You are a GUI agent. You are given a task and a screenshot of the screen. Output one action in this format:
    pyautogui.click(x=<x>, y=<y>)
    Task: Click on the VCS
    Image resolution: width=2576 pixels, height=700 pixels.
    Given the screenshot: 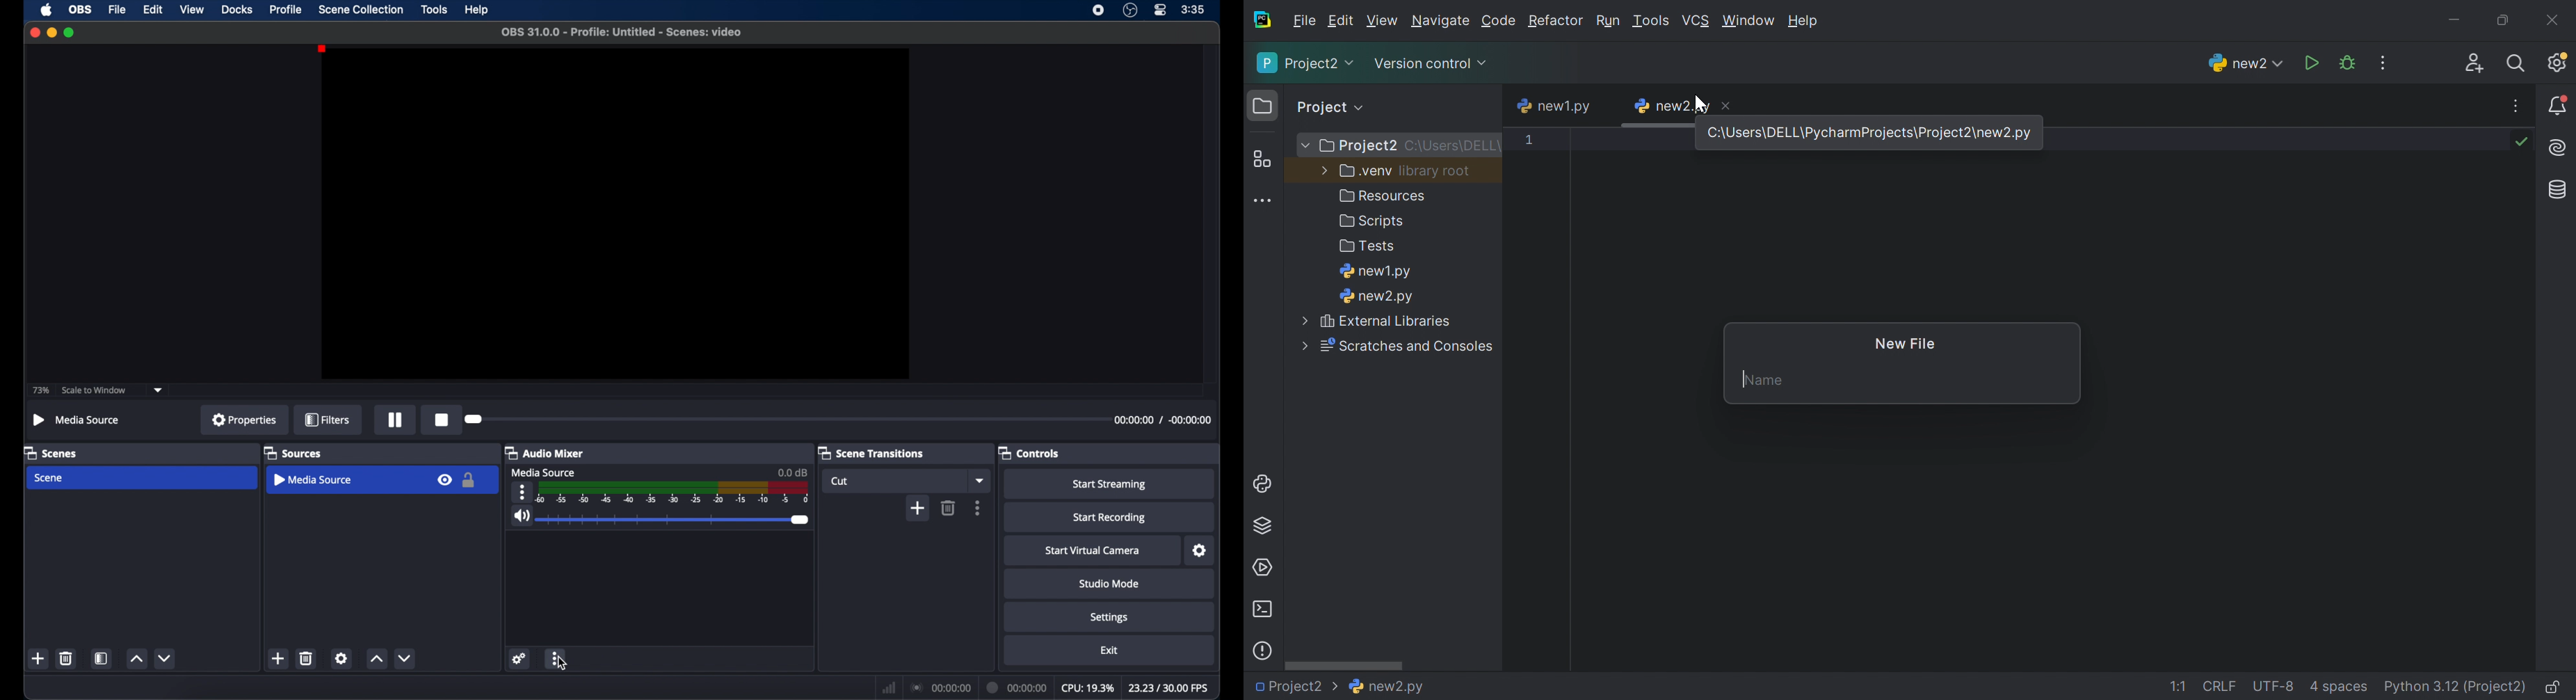 What is the action you would take?
    pyautogui.click(x=1696, y=20)
    